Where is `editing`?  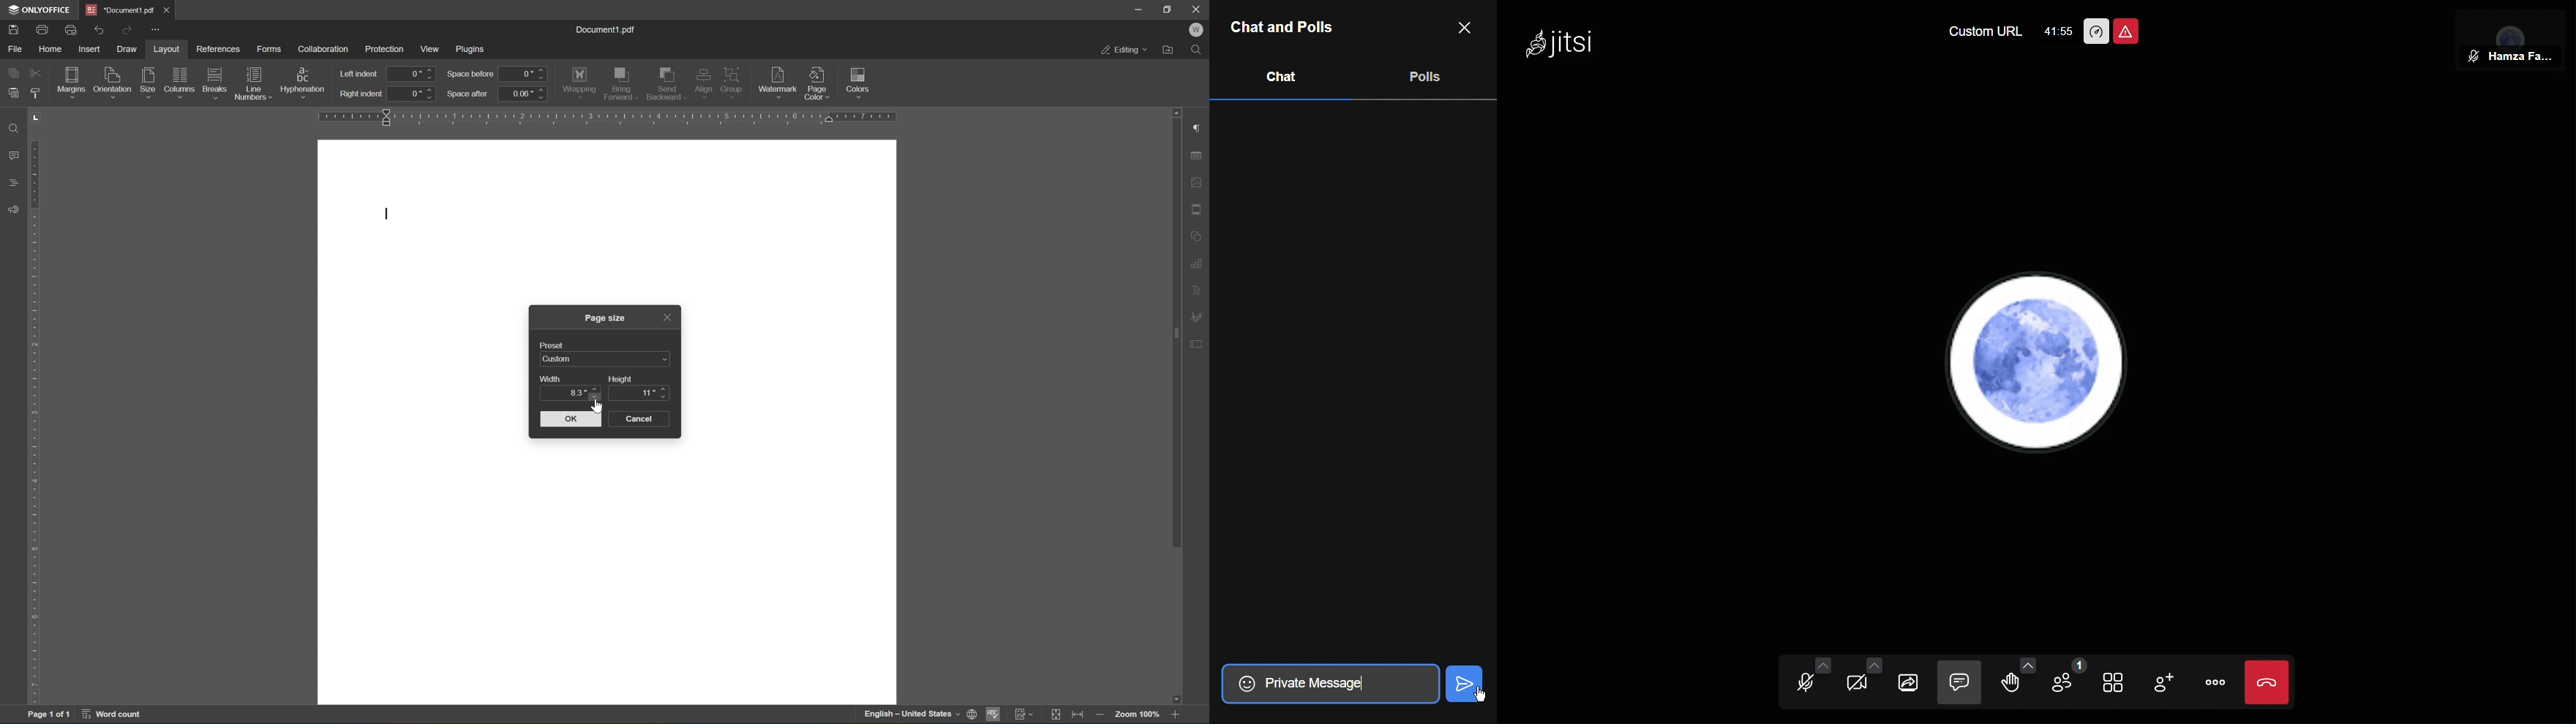 editing is located at coordinates (1123, 51).